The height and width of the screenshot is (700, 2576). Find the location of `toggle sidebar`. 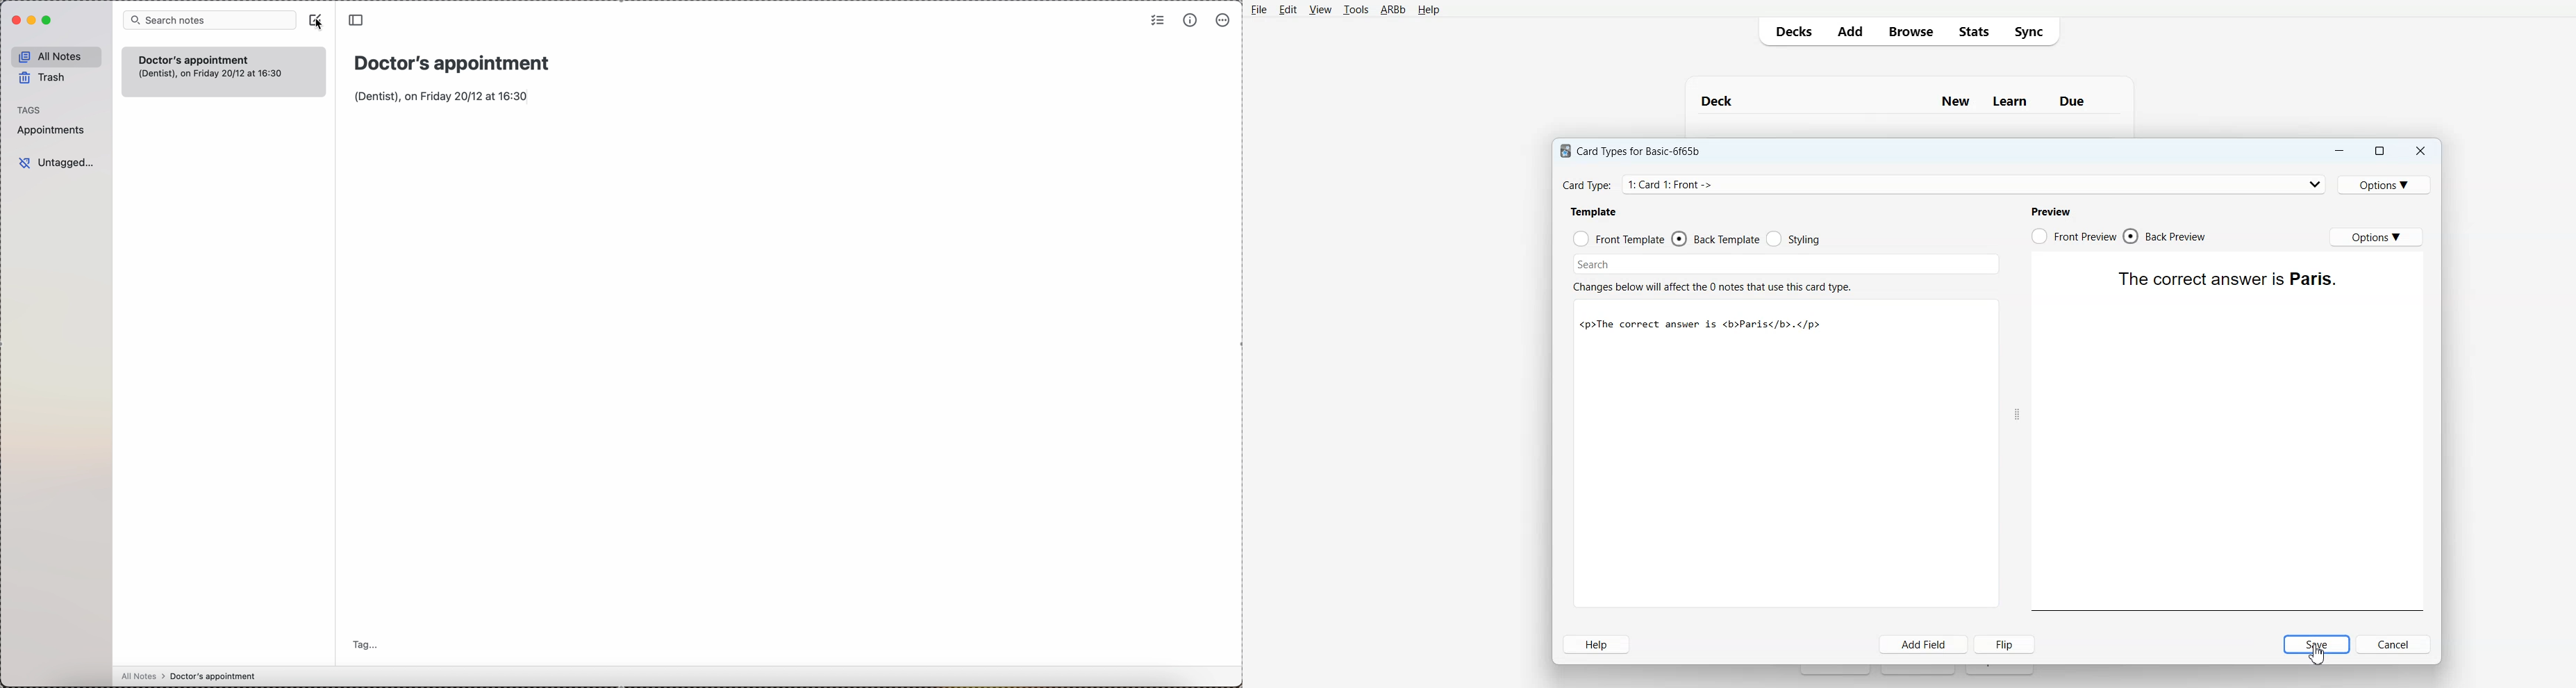

toggle sidebar is located at coordinates (355, 19).